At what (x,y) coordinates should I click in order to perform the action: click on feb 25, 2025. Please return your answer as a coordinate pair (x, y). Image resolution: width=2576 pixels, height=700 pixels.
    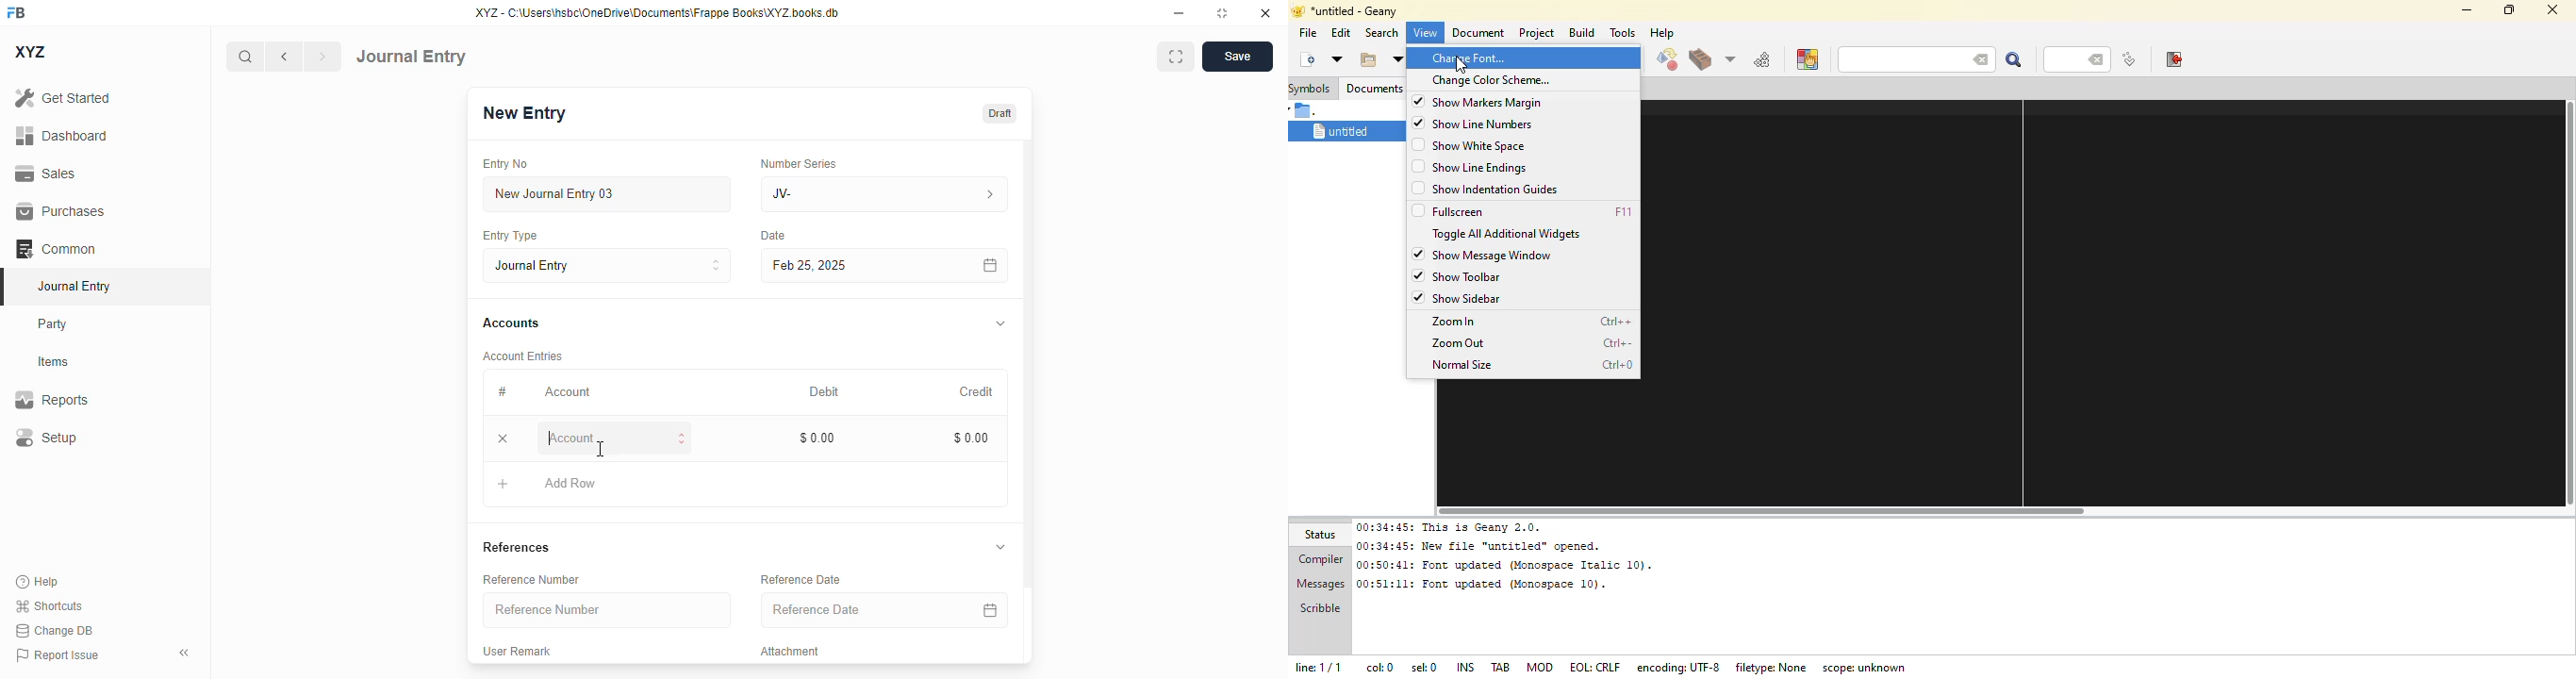
    Looking at the image, I should click on (858, 266).